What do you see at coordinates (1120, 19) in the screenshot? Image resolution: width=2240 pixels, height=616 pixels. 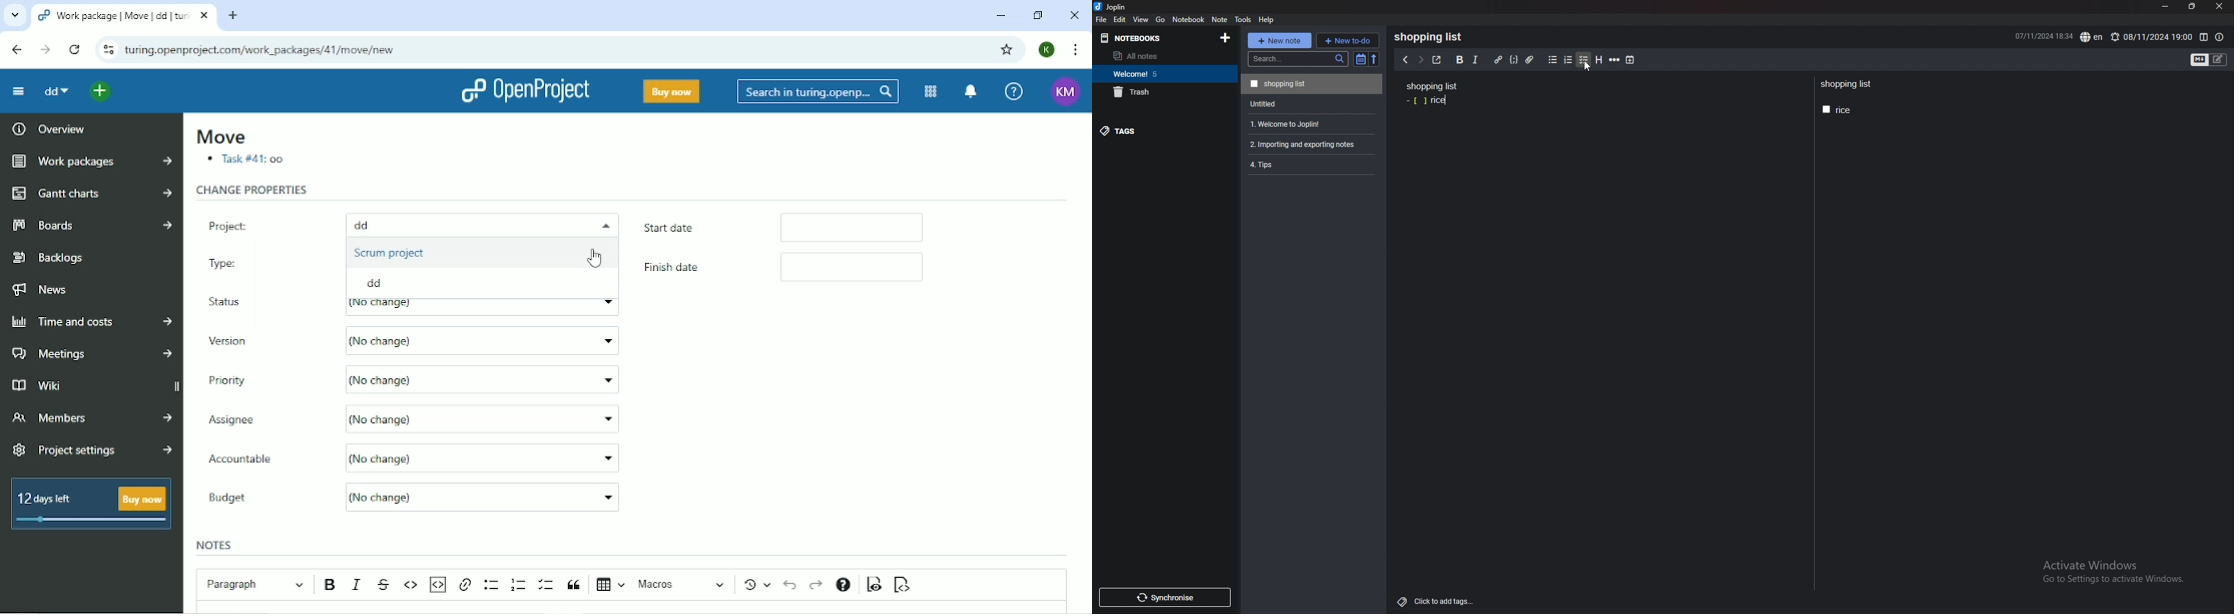 I see `edit` at bounding box center [1120, 19].